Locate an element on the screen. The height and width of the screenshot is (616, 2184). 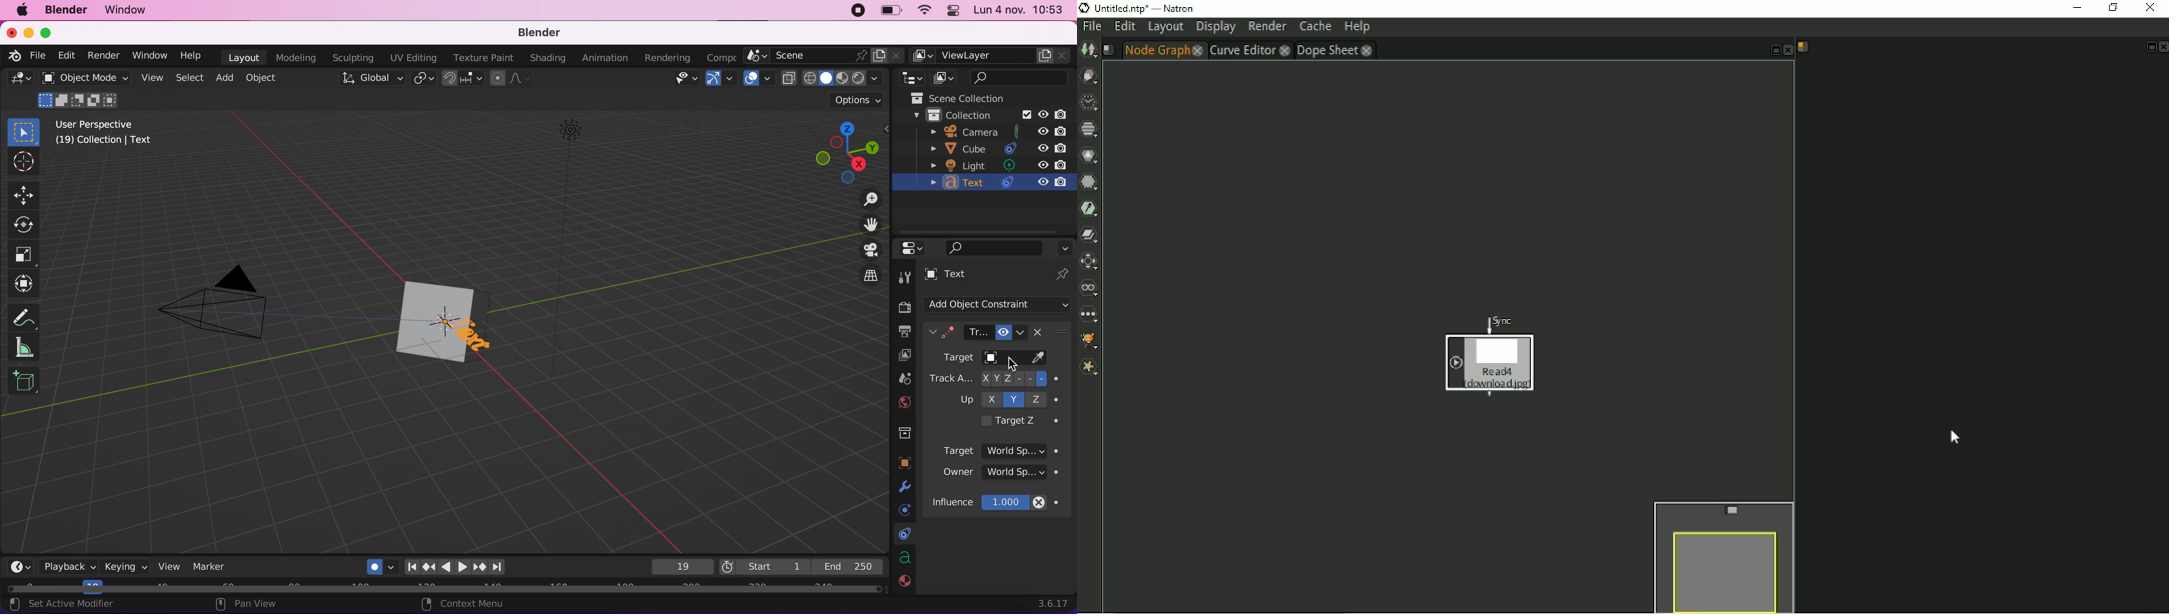
options is located at coordinates (1066, 246).